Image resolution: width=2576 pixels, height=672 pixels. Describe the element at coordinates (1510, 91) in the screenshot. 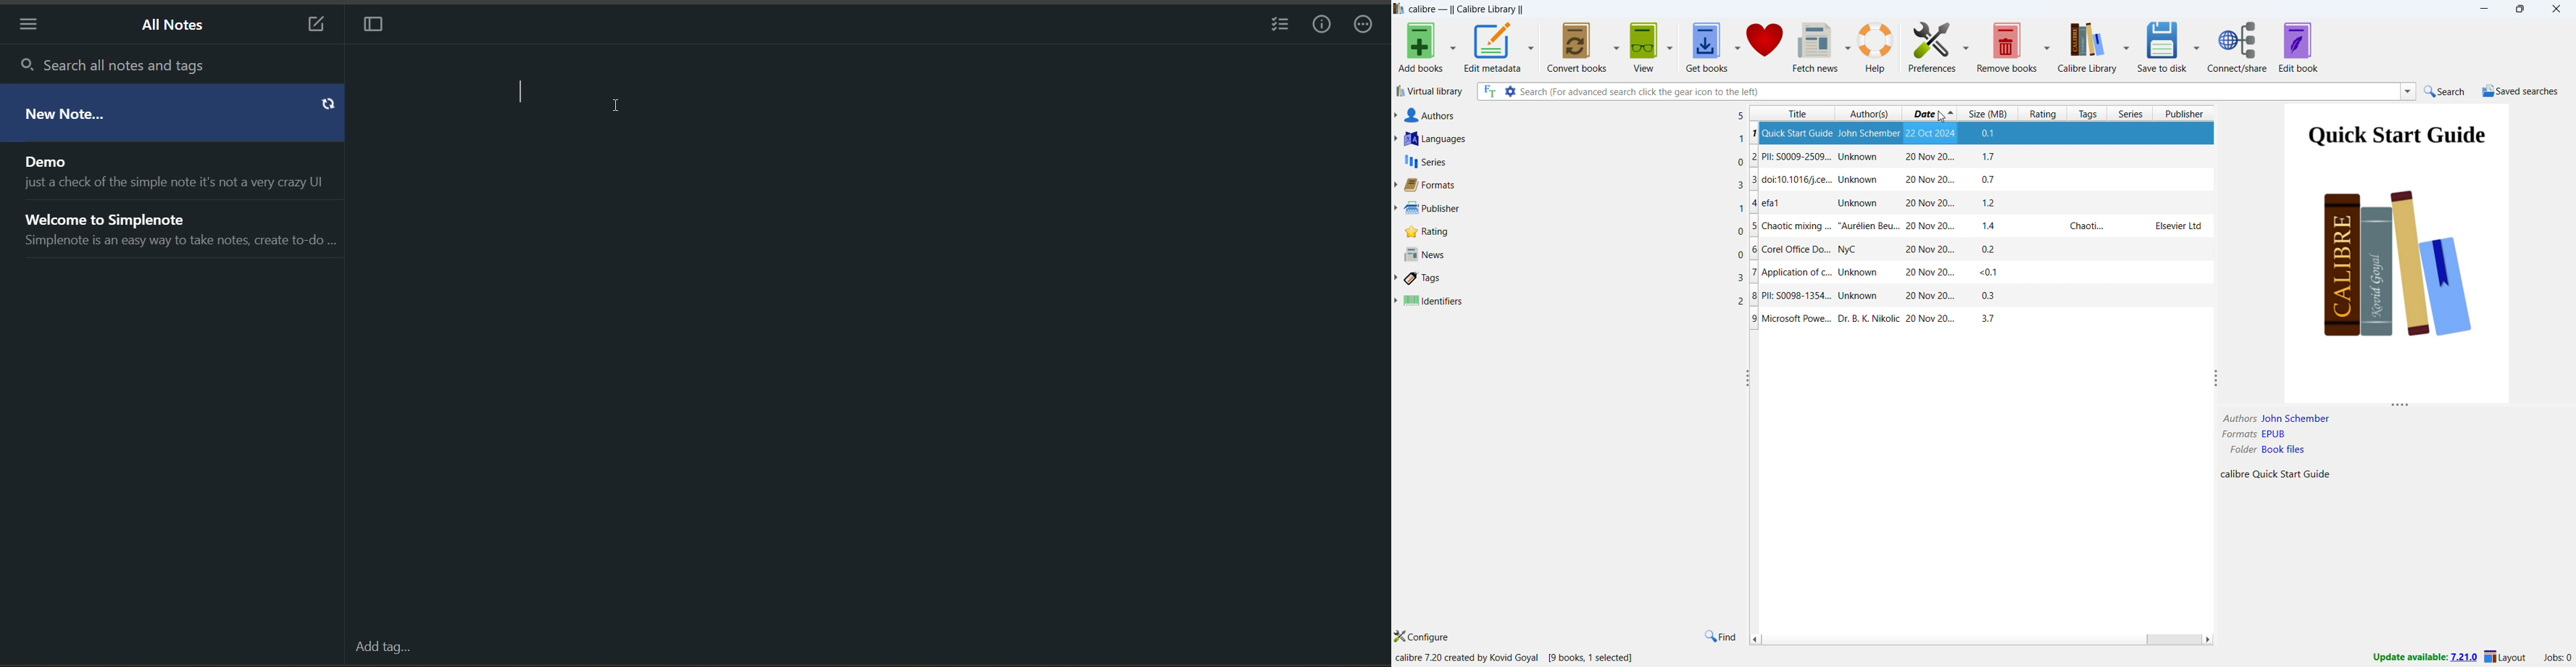

I see `advanced serach` at that location.